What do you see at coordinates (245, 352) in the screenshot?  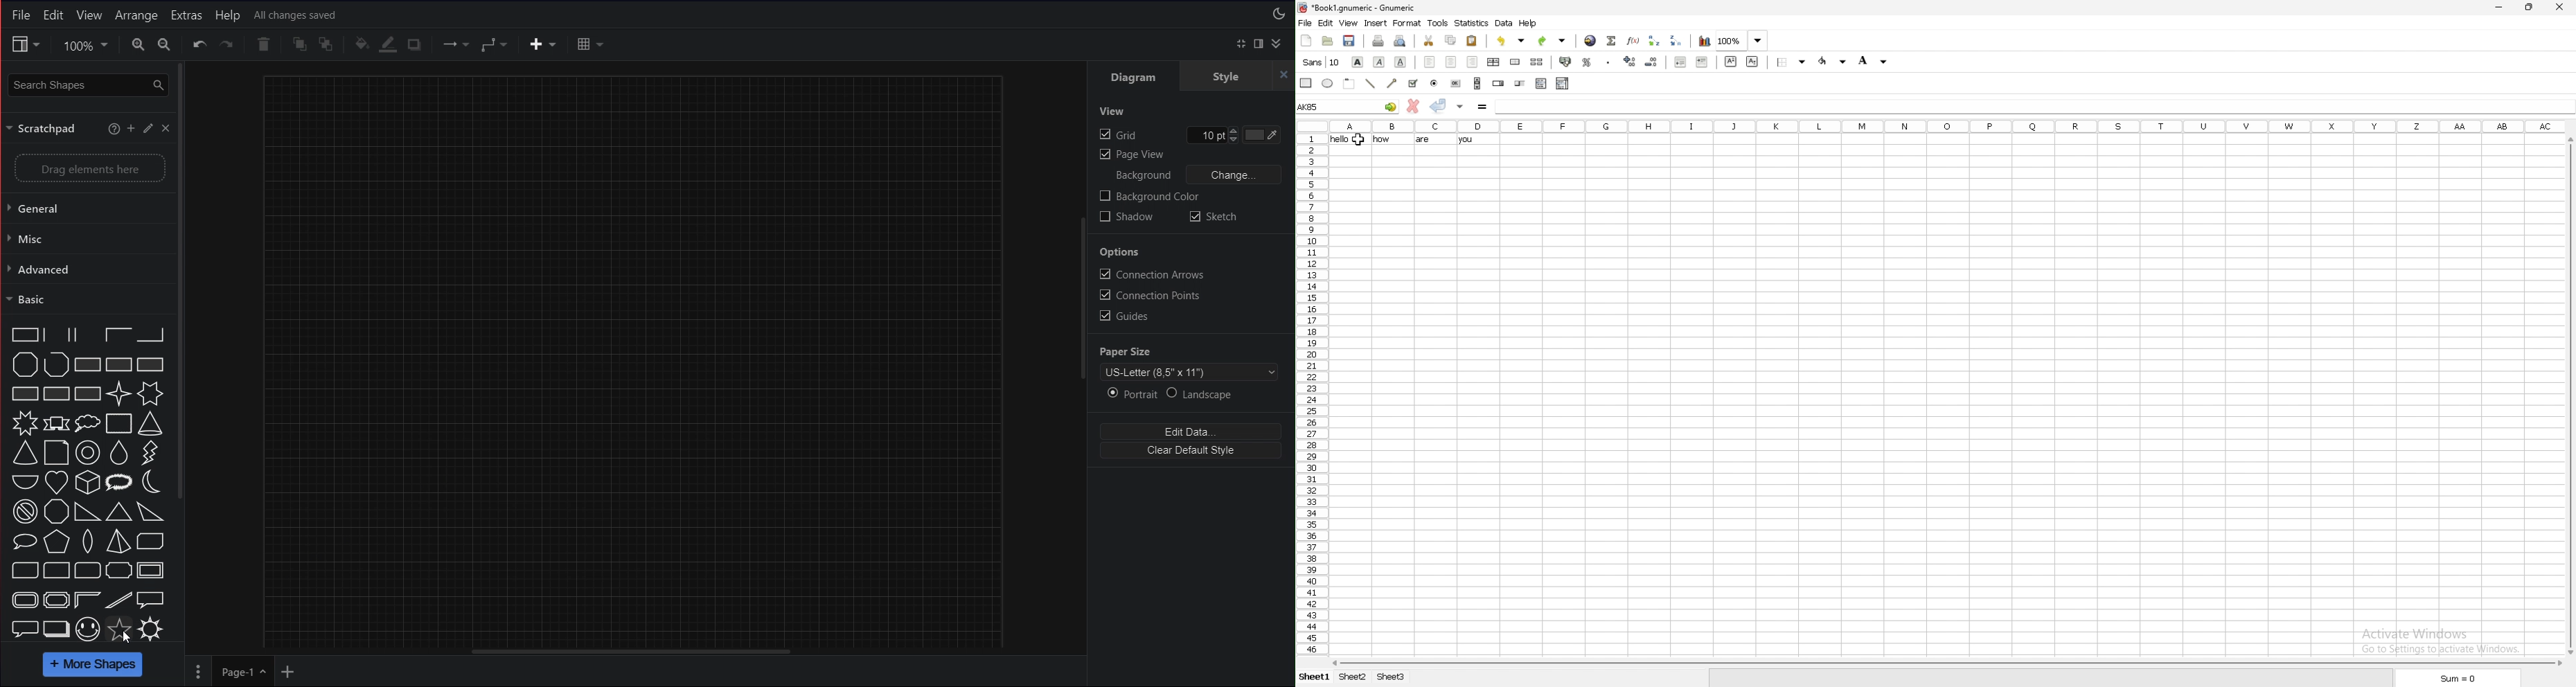 I see `Vertical Scroll bar` at bounding box center [245, 352].